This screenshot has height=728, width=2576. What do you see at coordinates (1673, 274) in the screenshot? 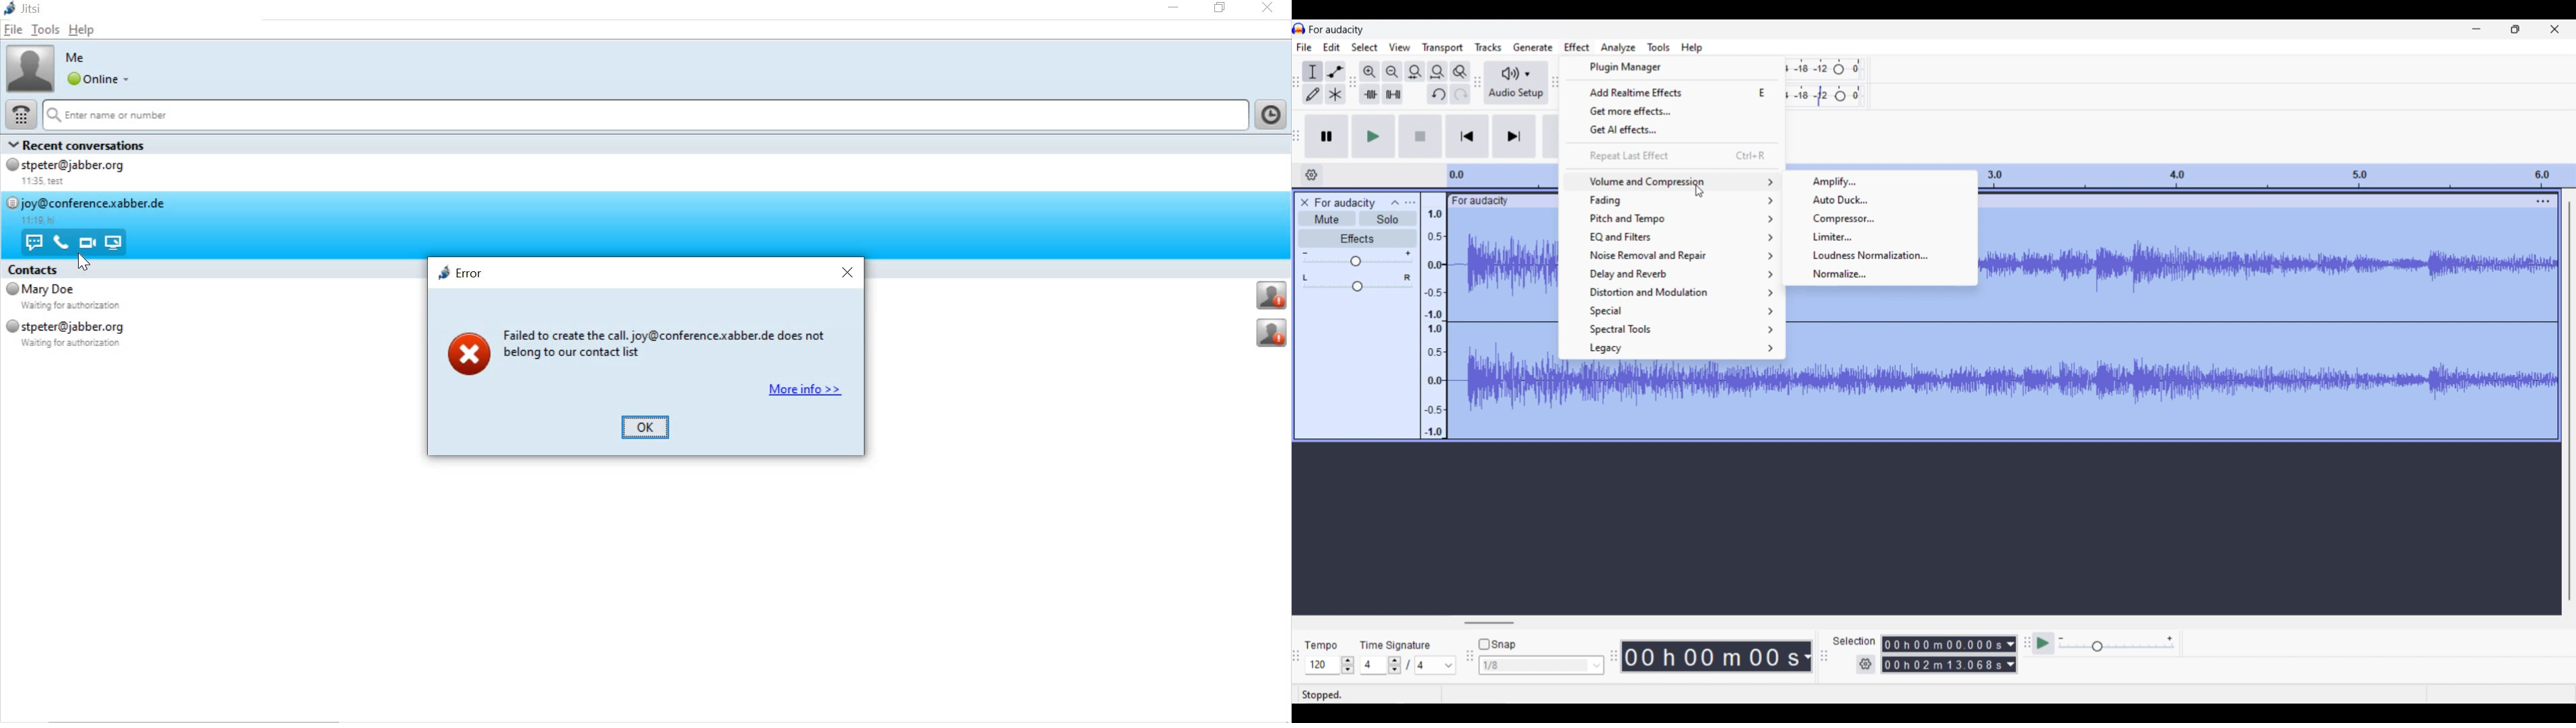
I see `Delay and reverb` at bounding box center [1673, 274].